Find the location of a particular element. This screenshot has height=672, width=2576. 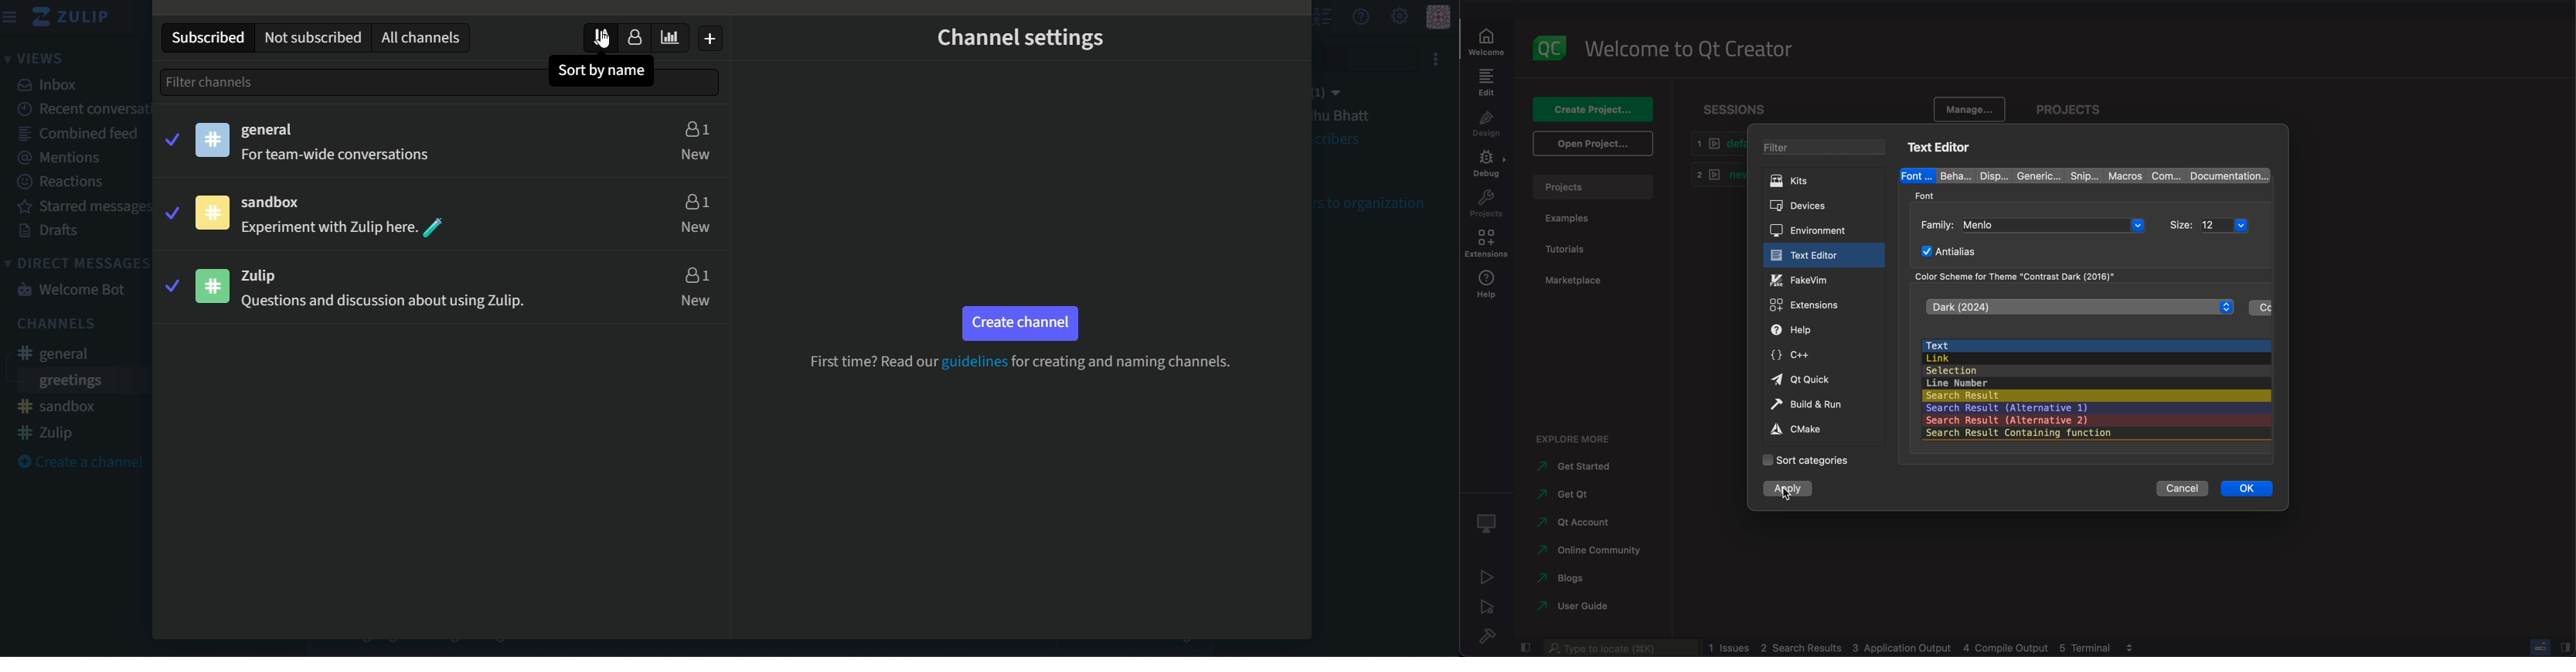

extension is located at coordinates (1486, 245).